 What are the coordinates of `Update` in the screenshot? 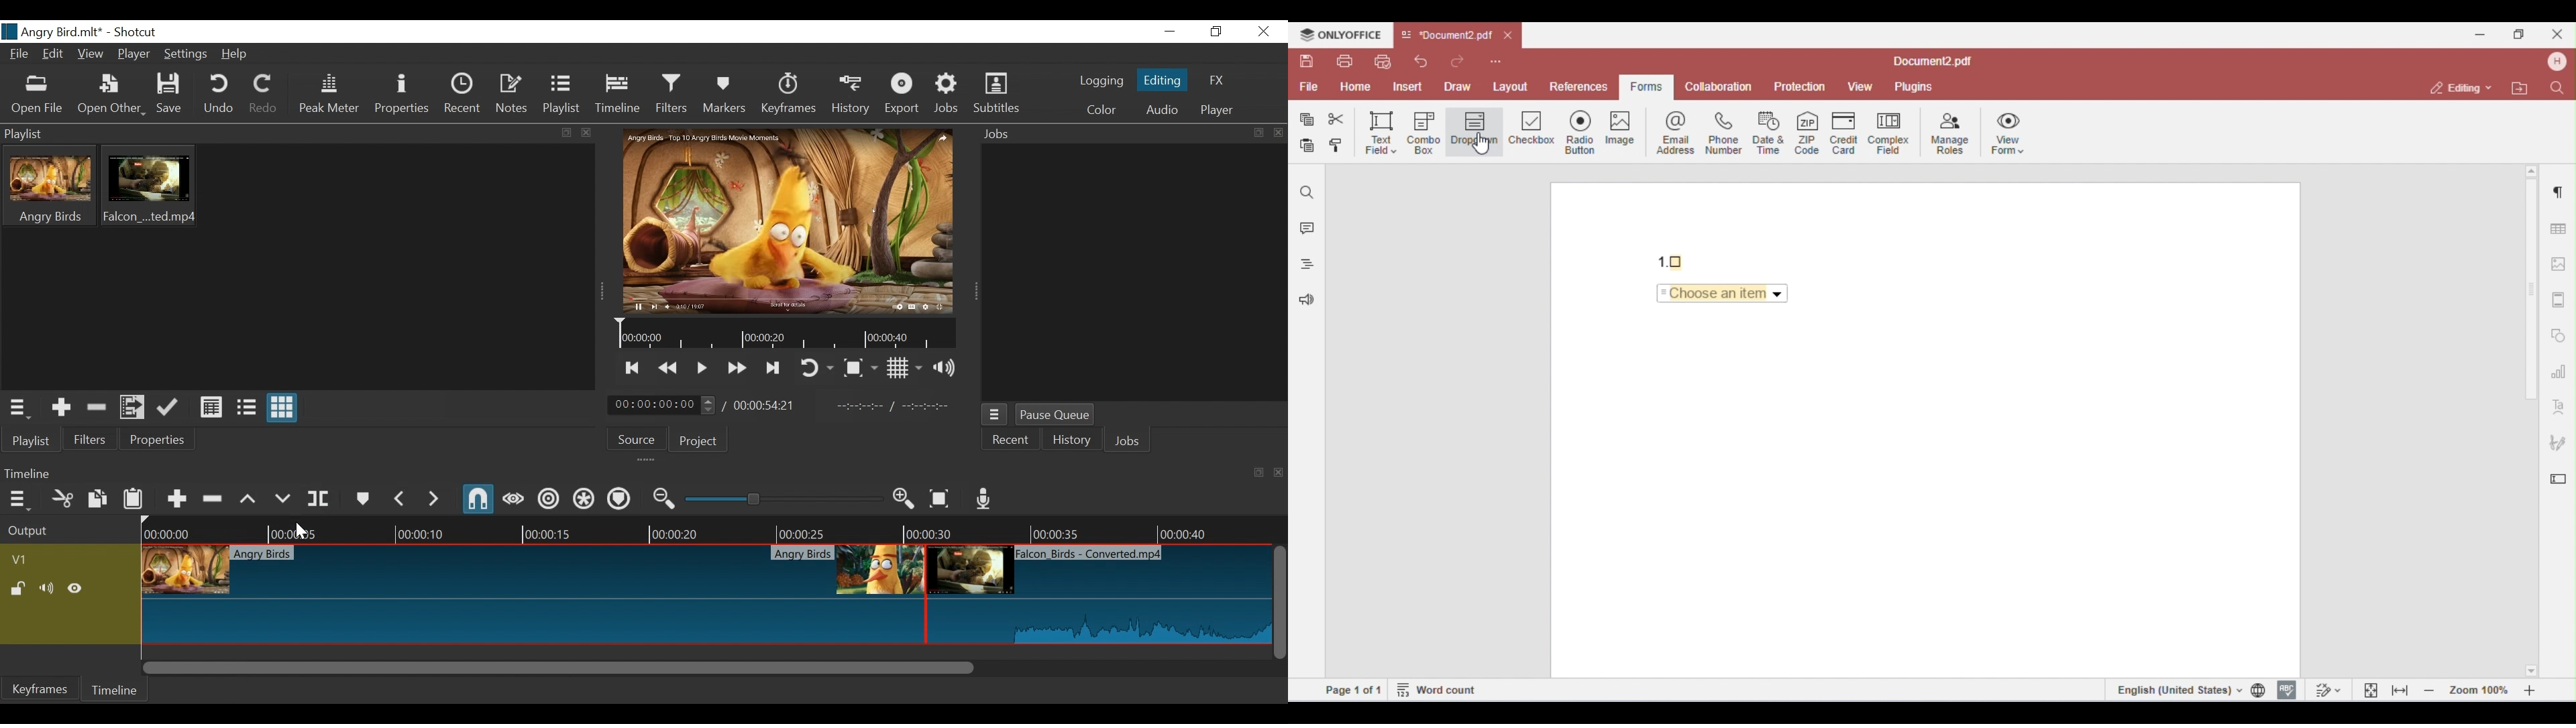 It's located at (167, 408).